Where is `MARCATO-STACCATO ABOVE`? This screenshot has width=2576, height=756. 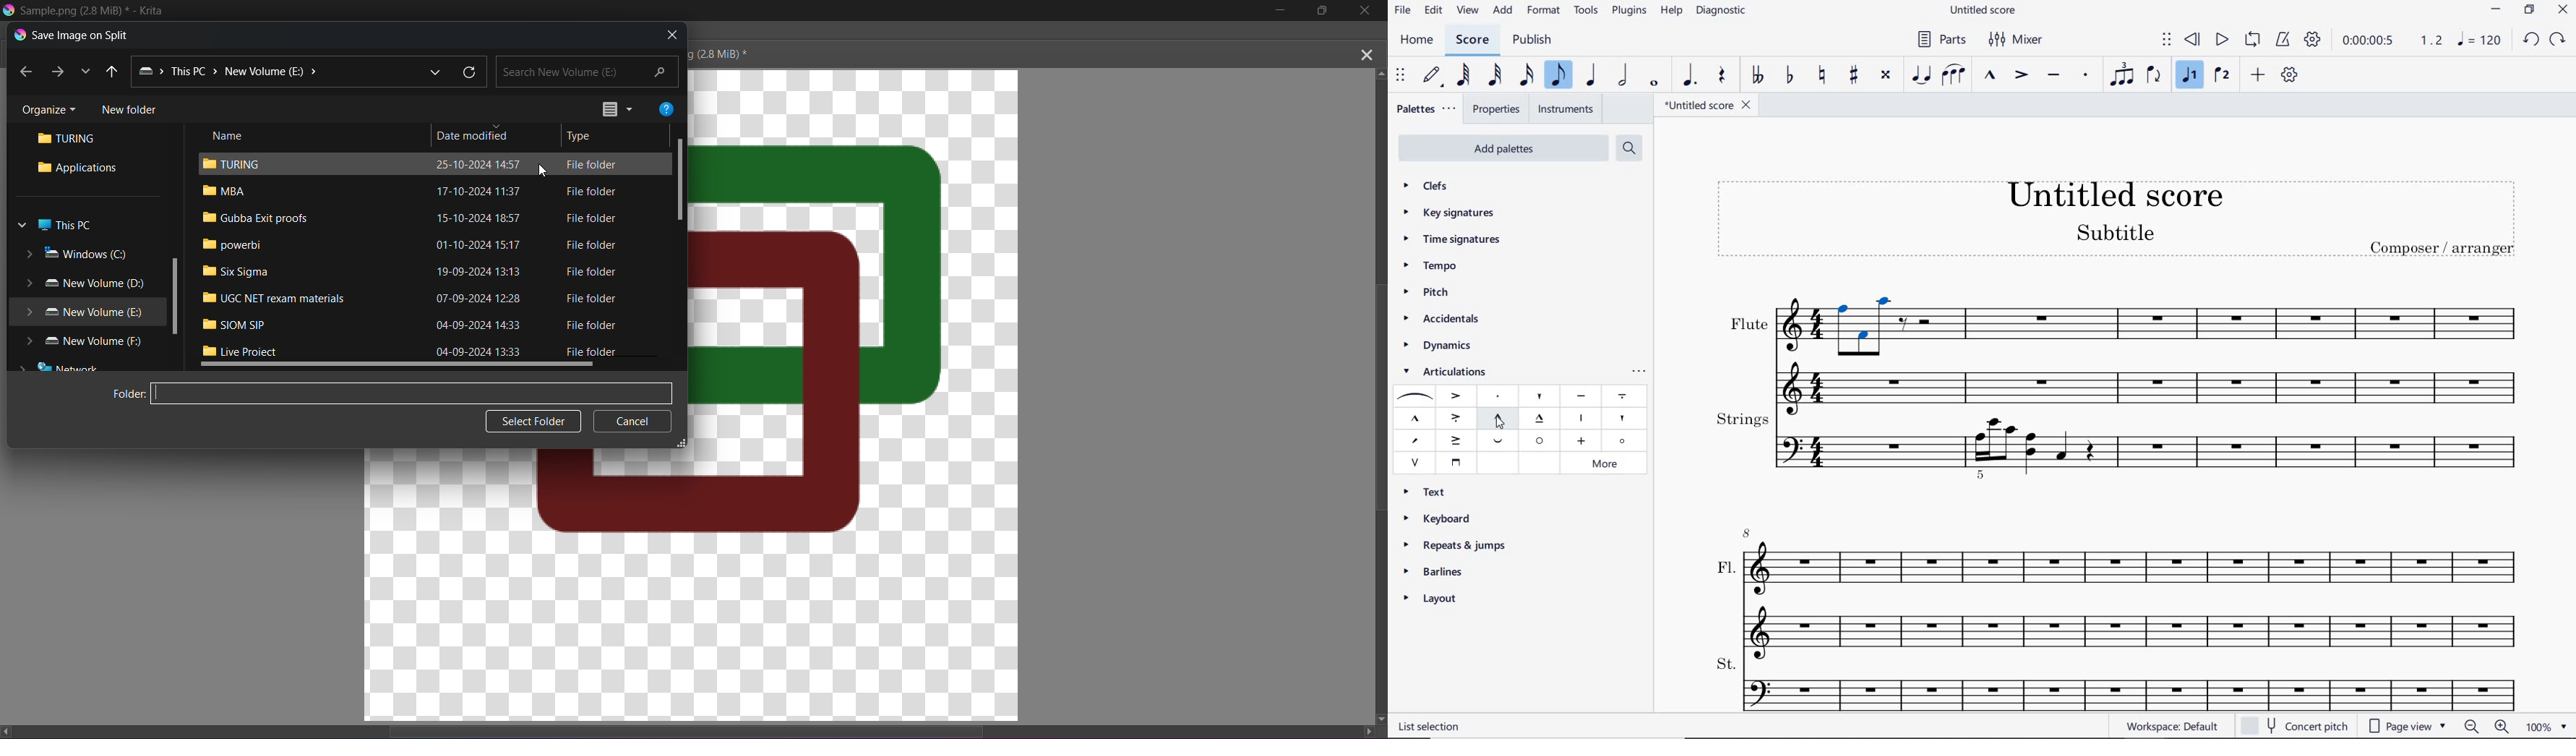 MARCATO-STACCATO ABOVE is located at coordinates (1498, 417).